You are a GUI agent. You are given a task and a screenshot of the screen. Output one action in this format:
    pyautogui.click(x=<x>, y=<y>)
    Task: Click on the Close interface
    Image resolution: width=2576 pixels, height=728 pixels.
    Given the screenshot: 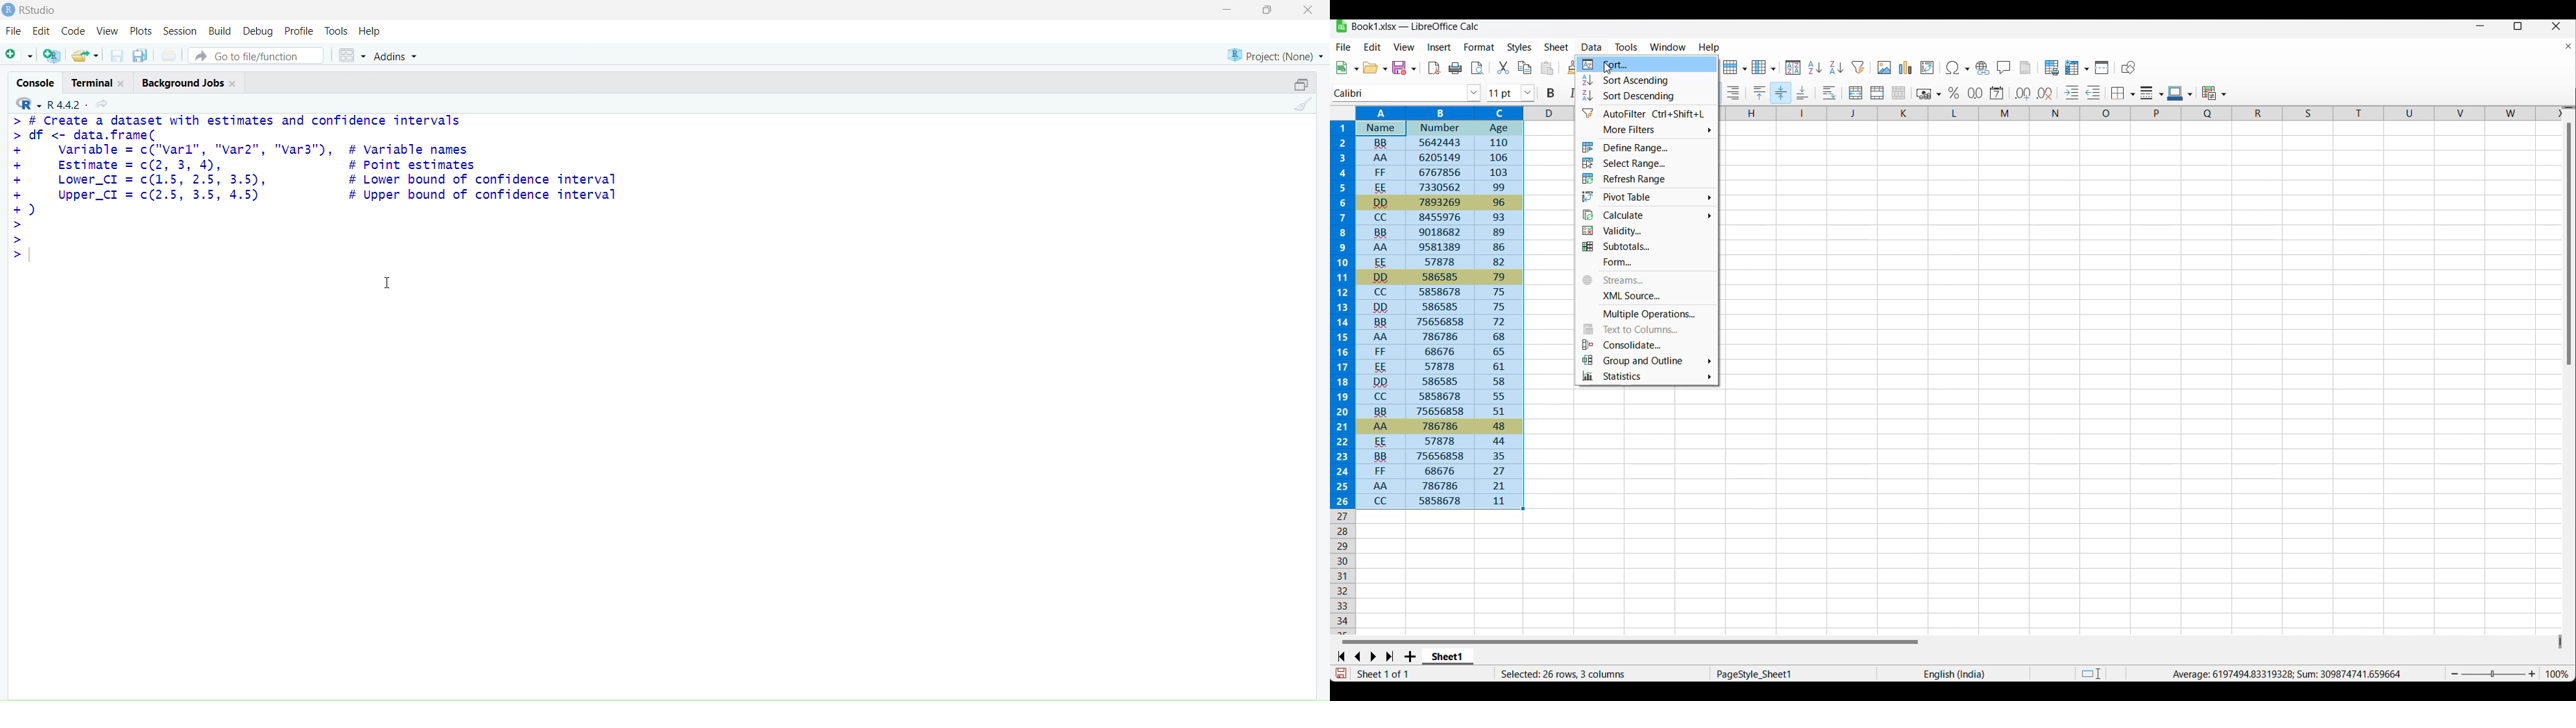 What is the action you would take?
    pyautogui.click(x=2557, y=26)
    